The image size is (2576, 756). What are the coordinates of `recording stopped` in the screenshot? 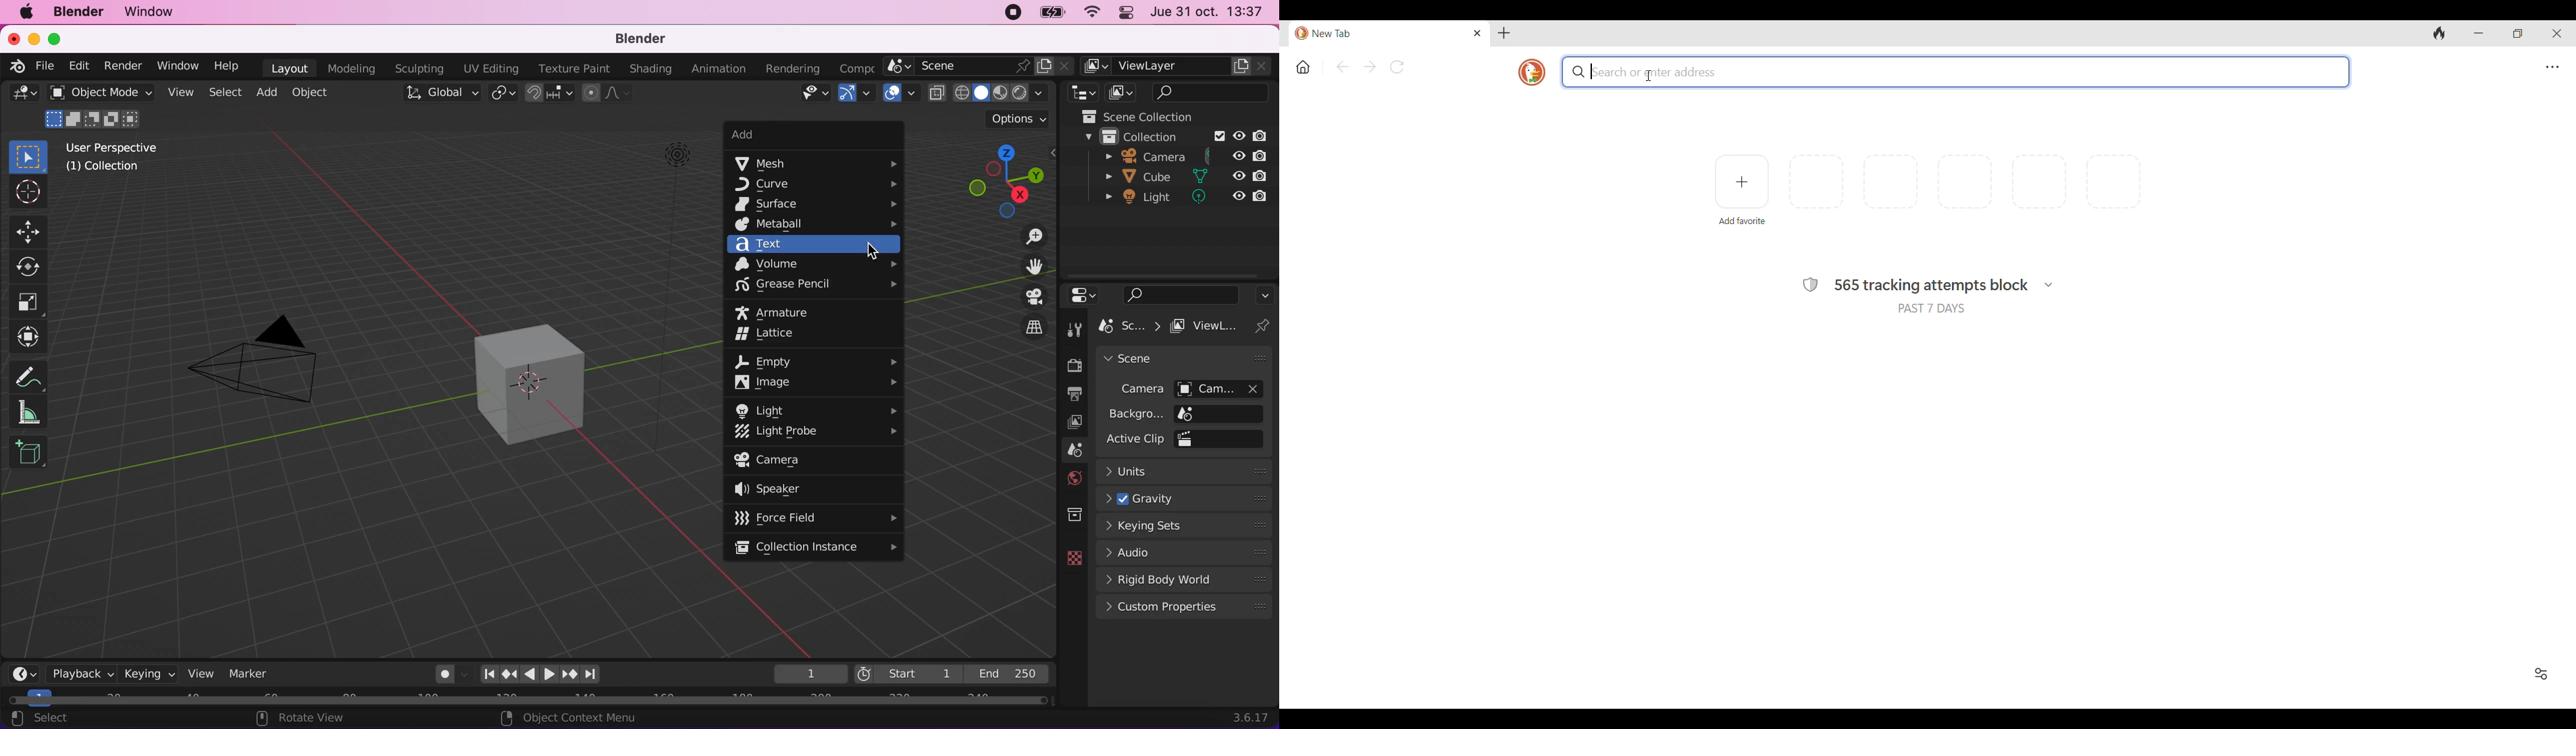 It's located at (1010, 13).